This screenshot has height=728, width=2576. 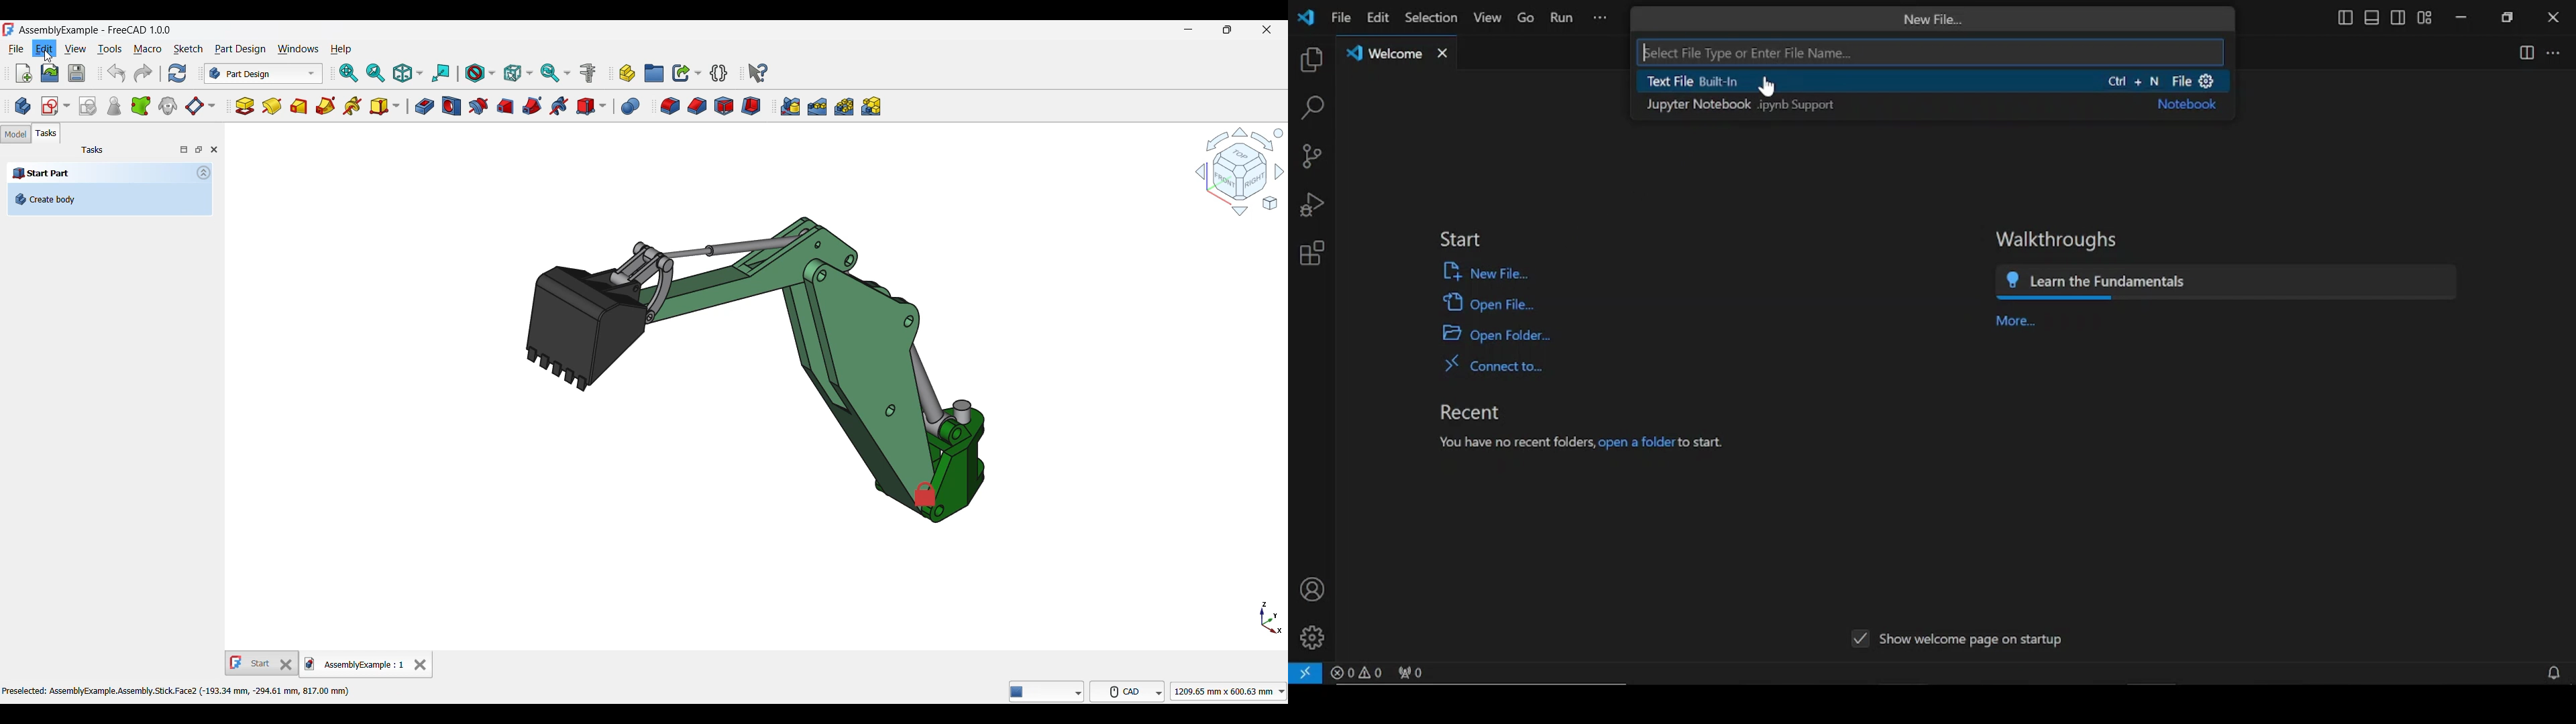 What do you see at coordinates (687, 73) in the screenshot?
I see `Make link options` at bounding box center [687, 73].